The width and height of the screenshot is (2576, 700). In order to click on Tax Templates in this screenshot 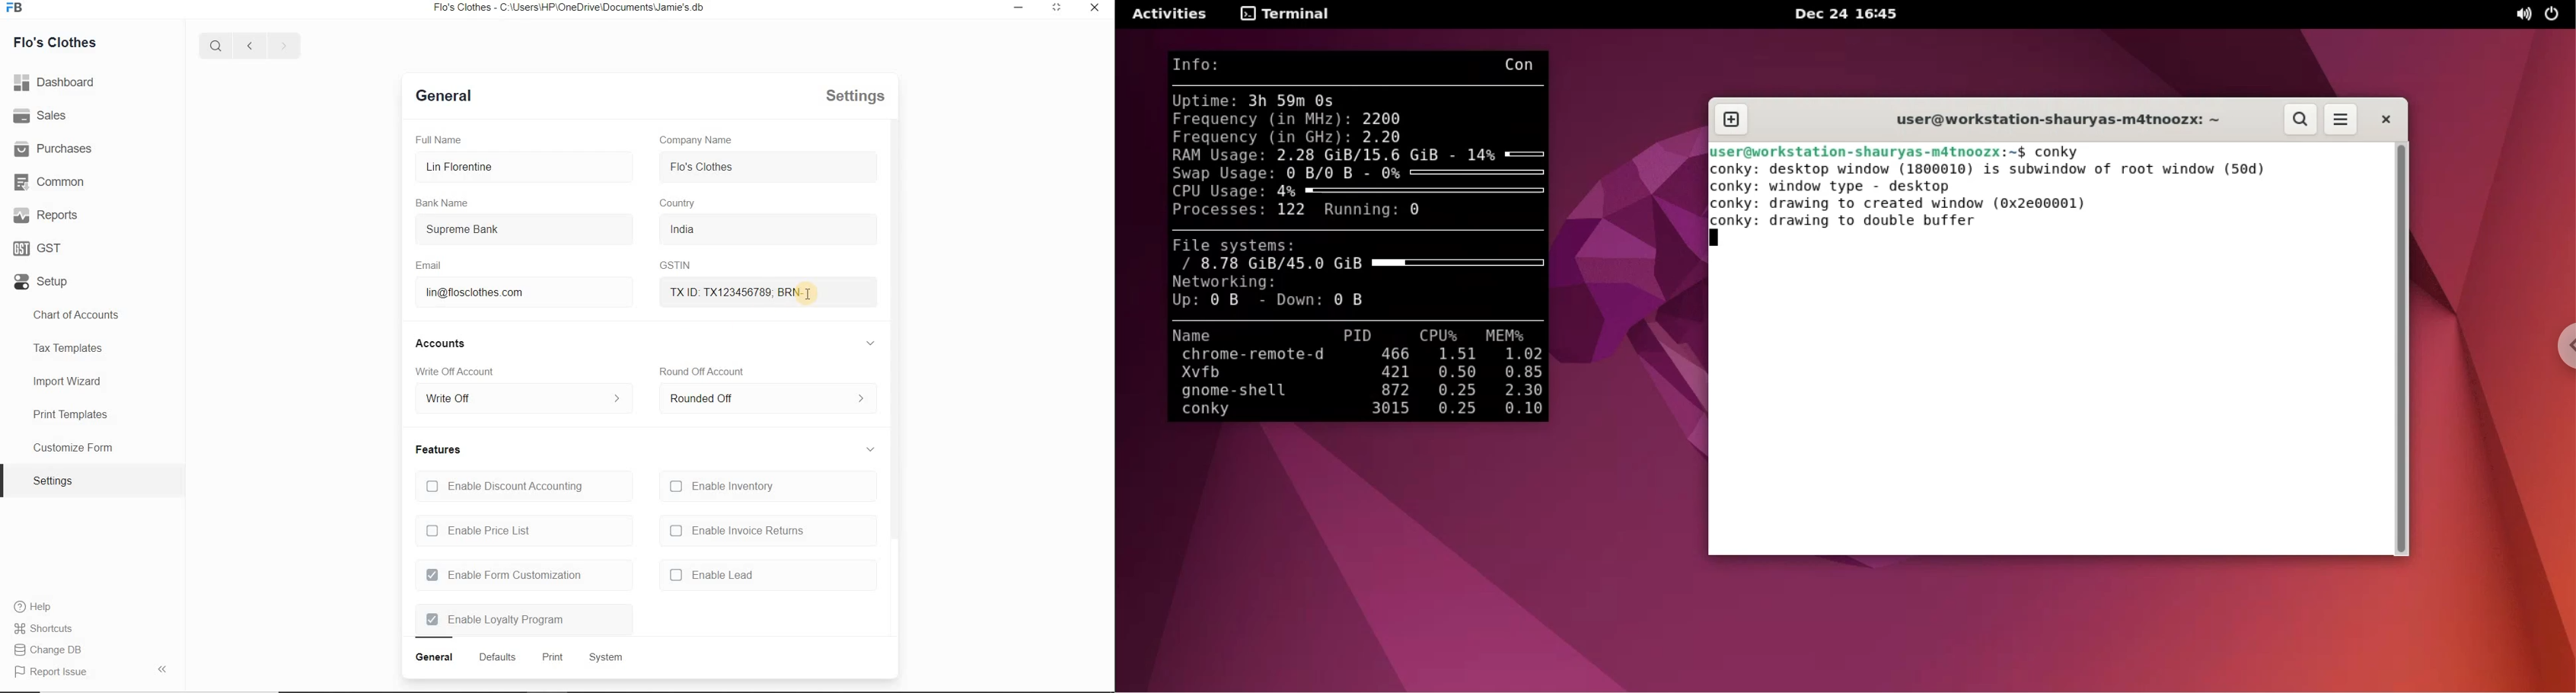, I will do `click(70, 349)`.